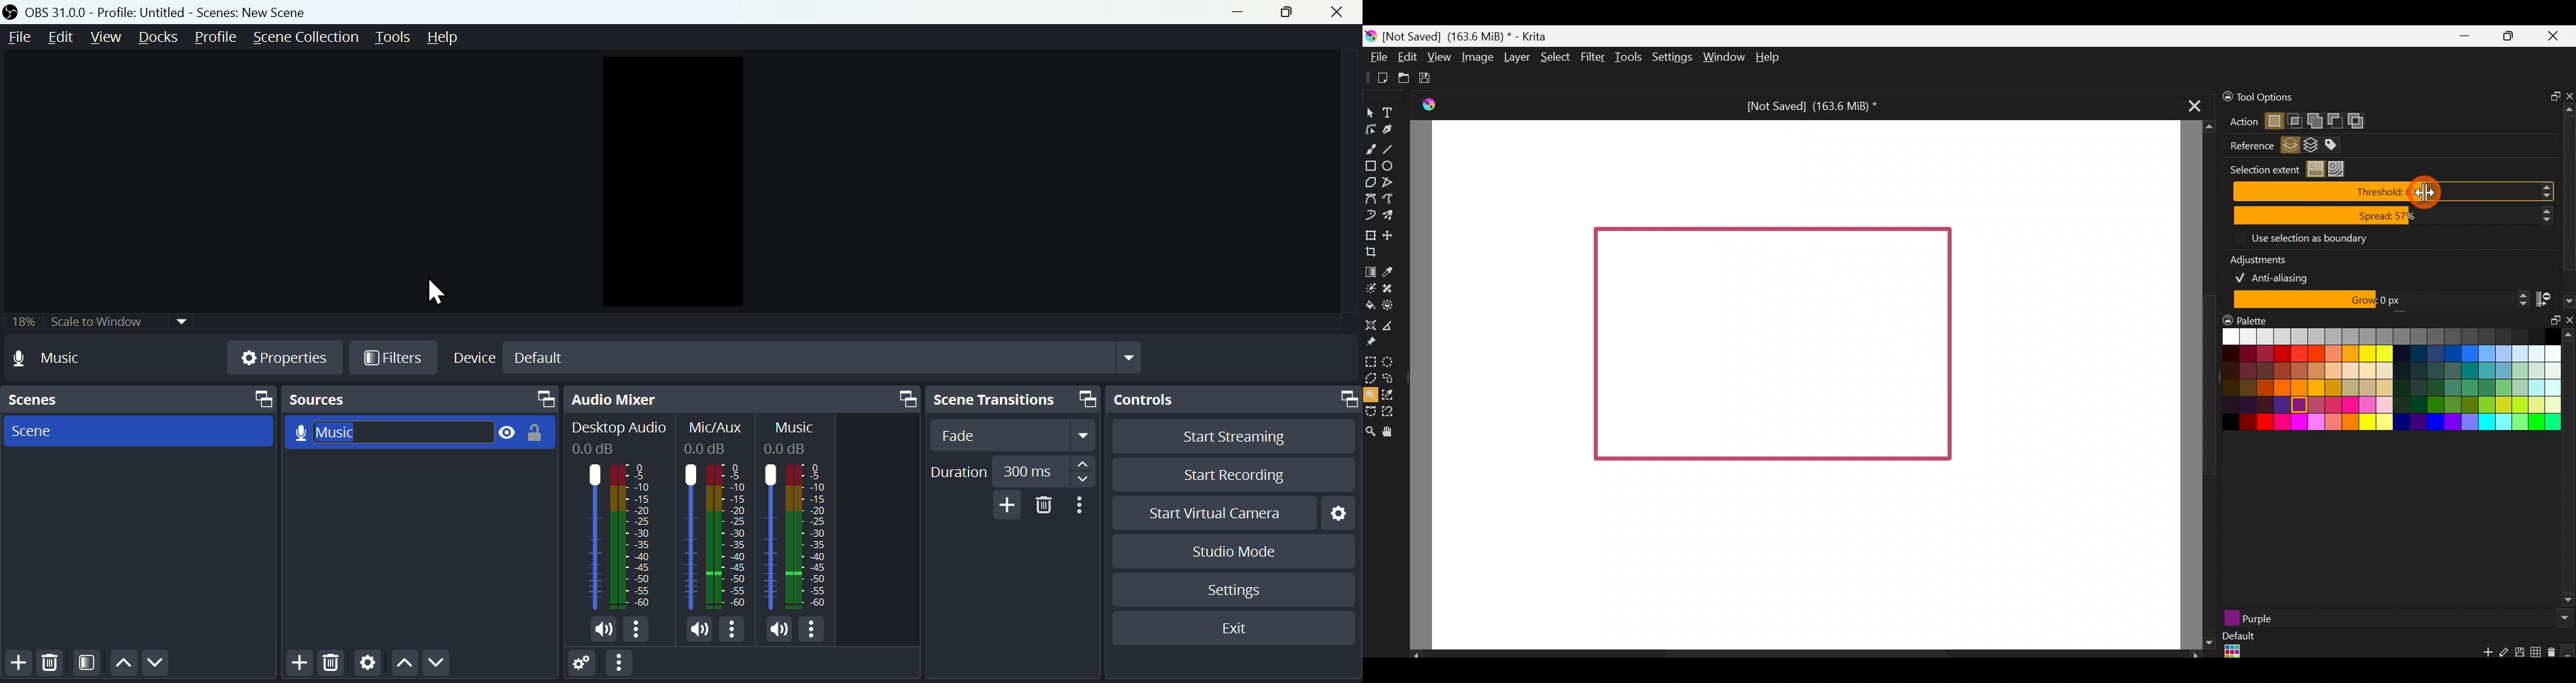  I want to click on Elliptical selection tool, so click(1390, 361).